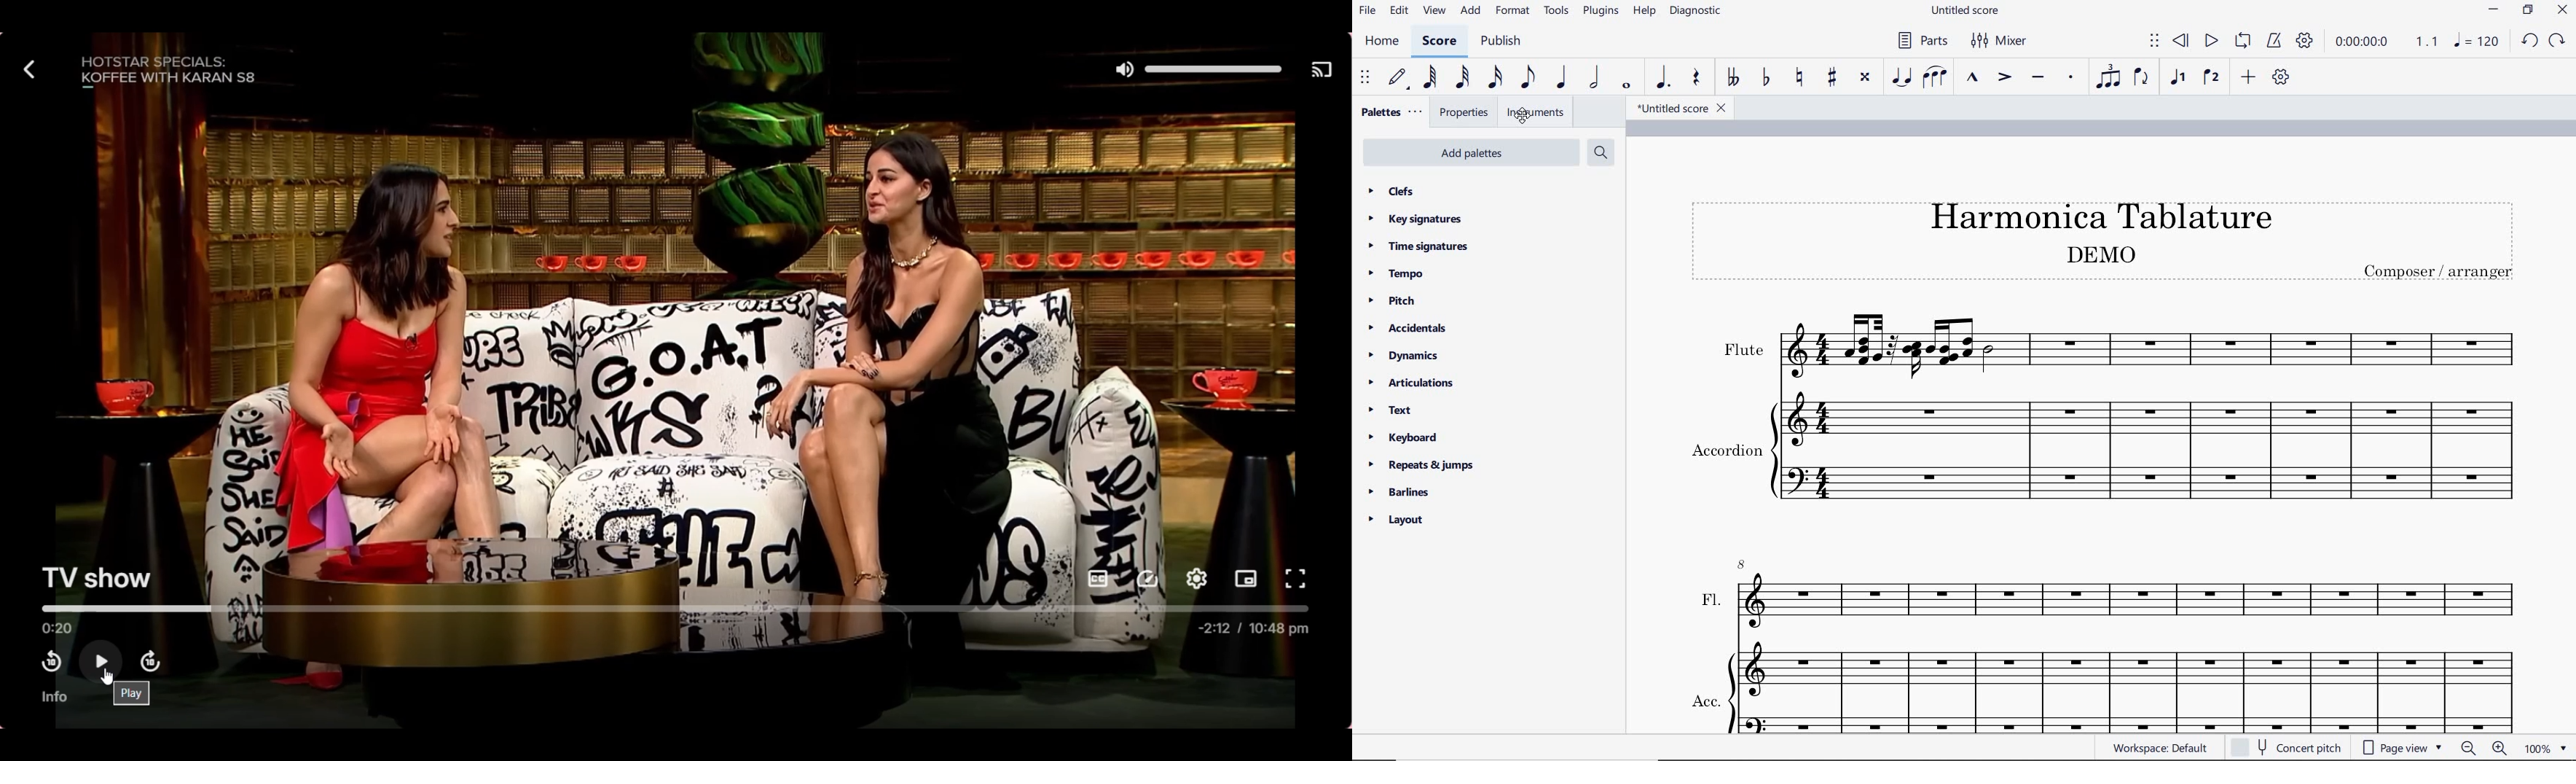 The width and height of the screenshot is (2576, 784). What do you see at coordinates (1430, 77) in the screenshot?
I see `64th note` at bounding box center [1430, 77].